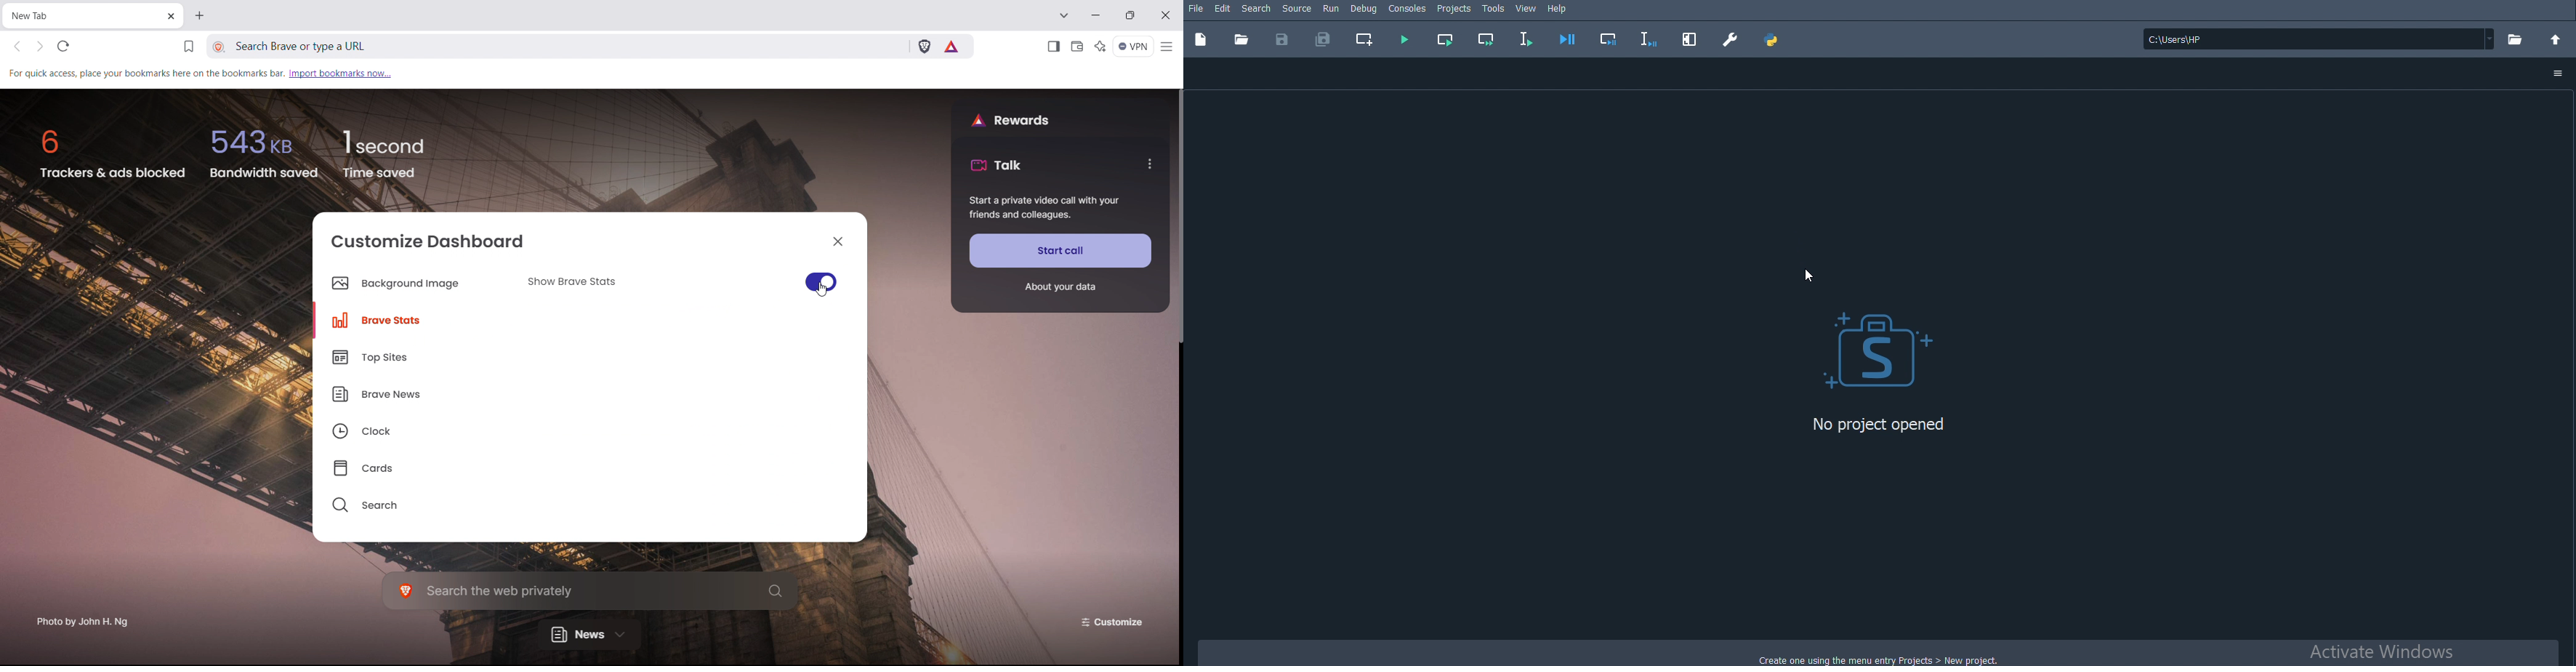  What do you see at coordinates (1881, 425) in the screenshot?
I see `Project information` at bounding box center [1881, 425].